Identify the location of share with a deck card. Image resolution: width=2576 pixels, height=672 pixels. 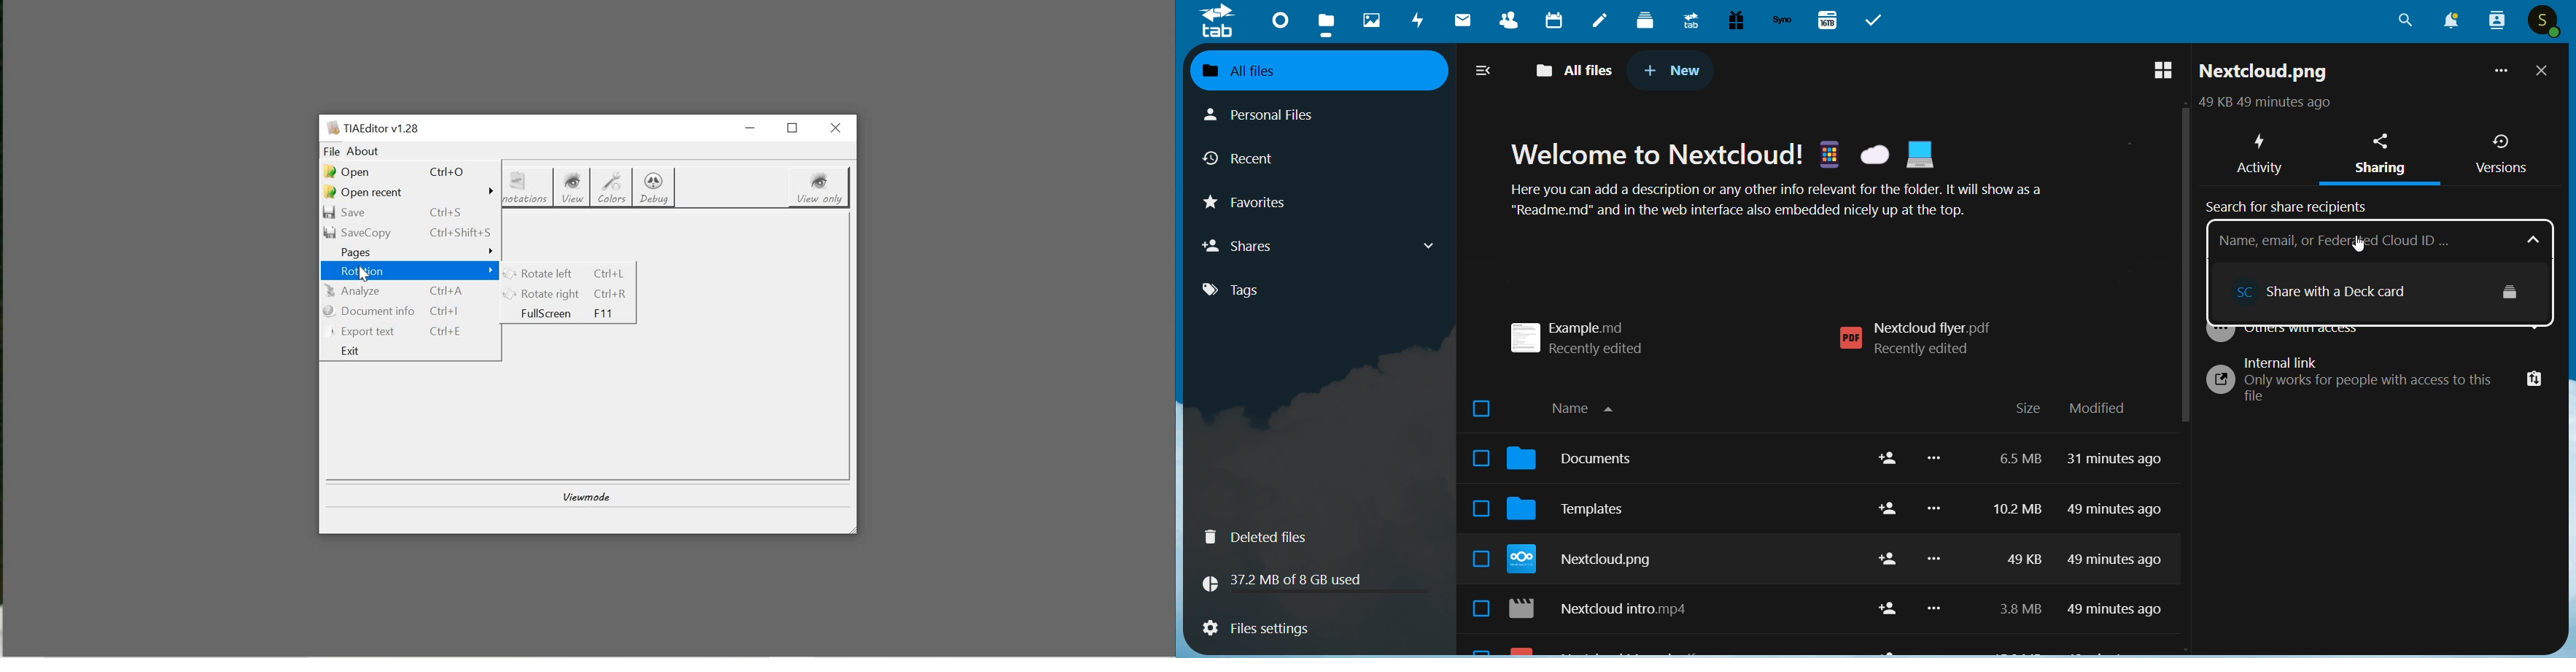
(2347, 288).